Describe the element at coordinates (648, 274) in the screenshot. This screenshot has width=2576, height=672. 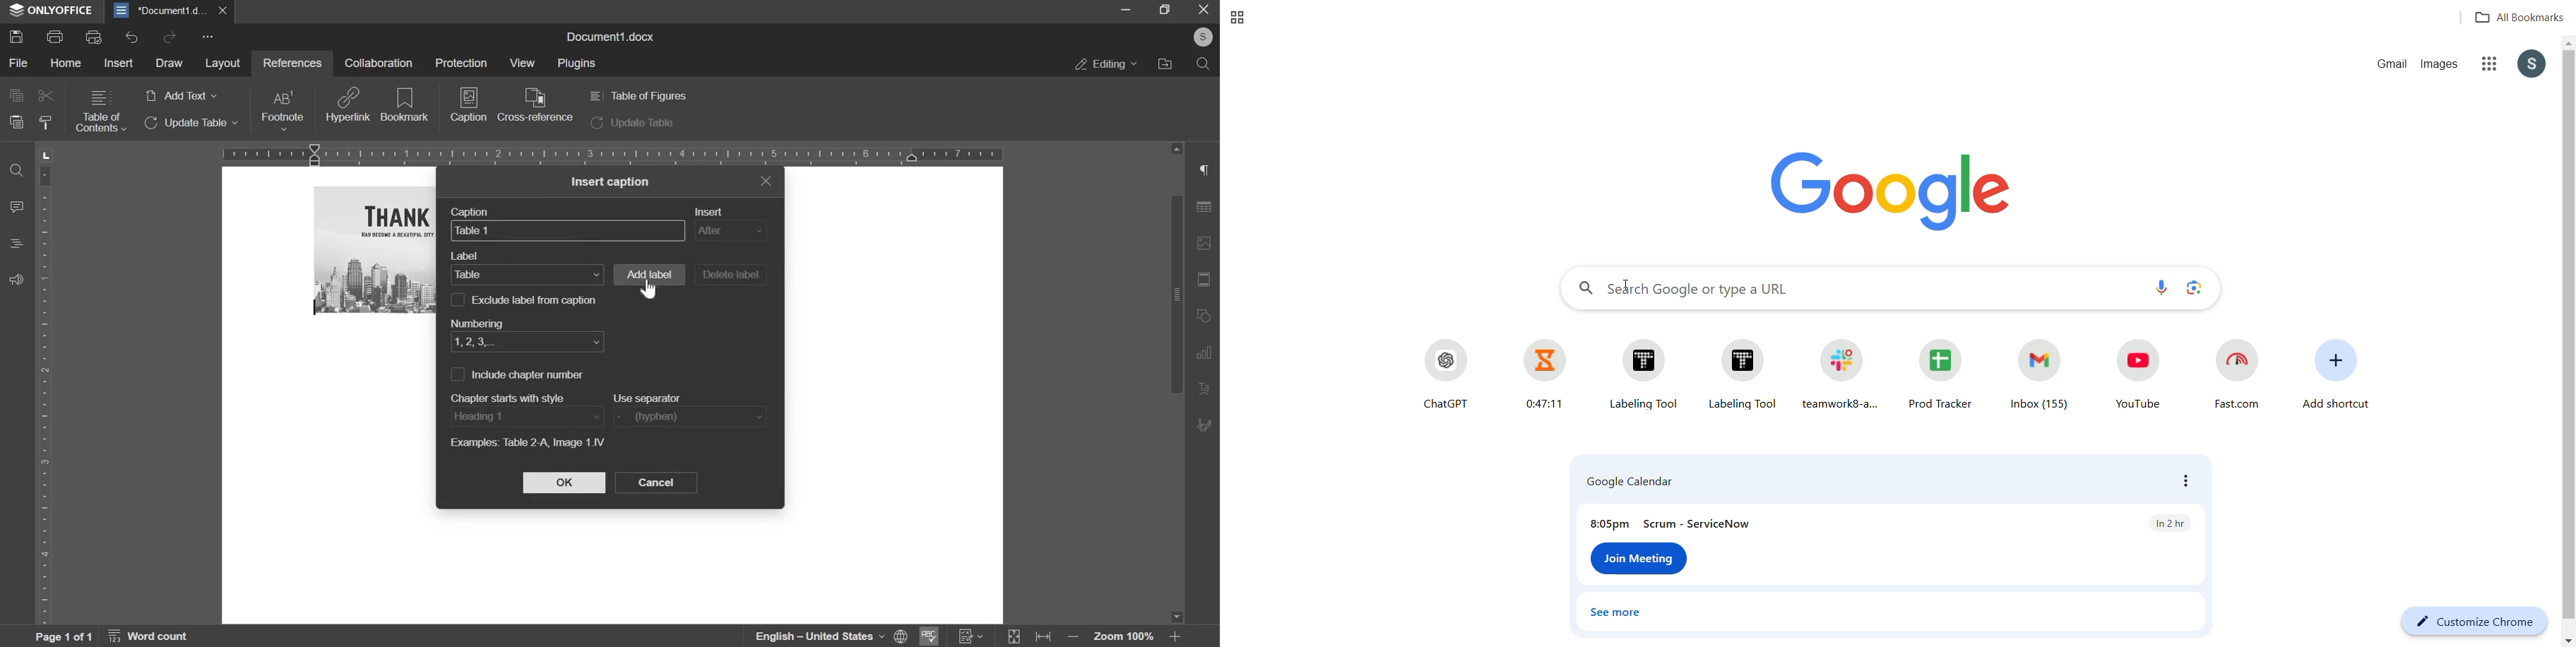
I see `add label` at that location.